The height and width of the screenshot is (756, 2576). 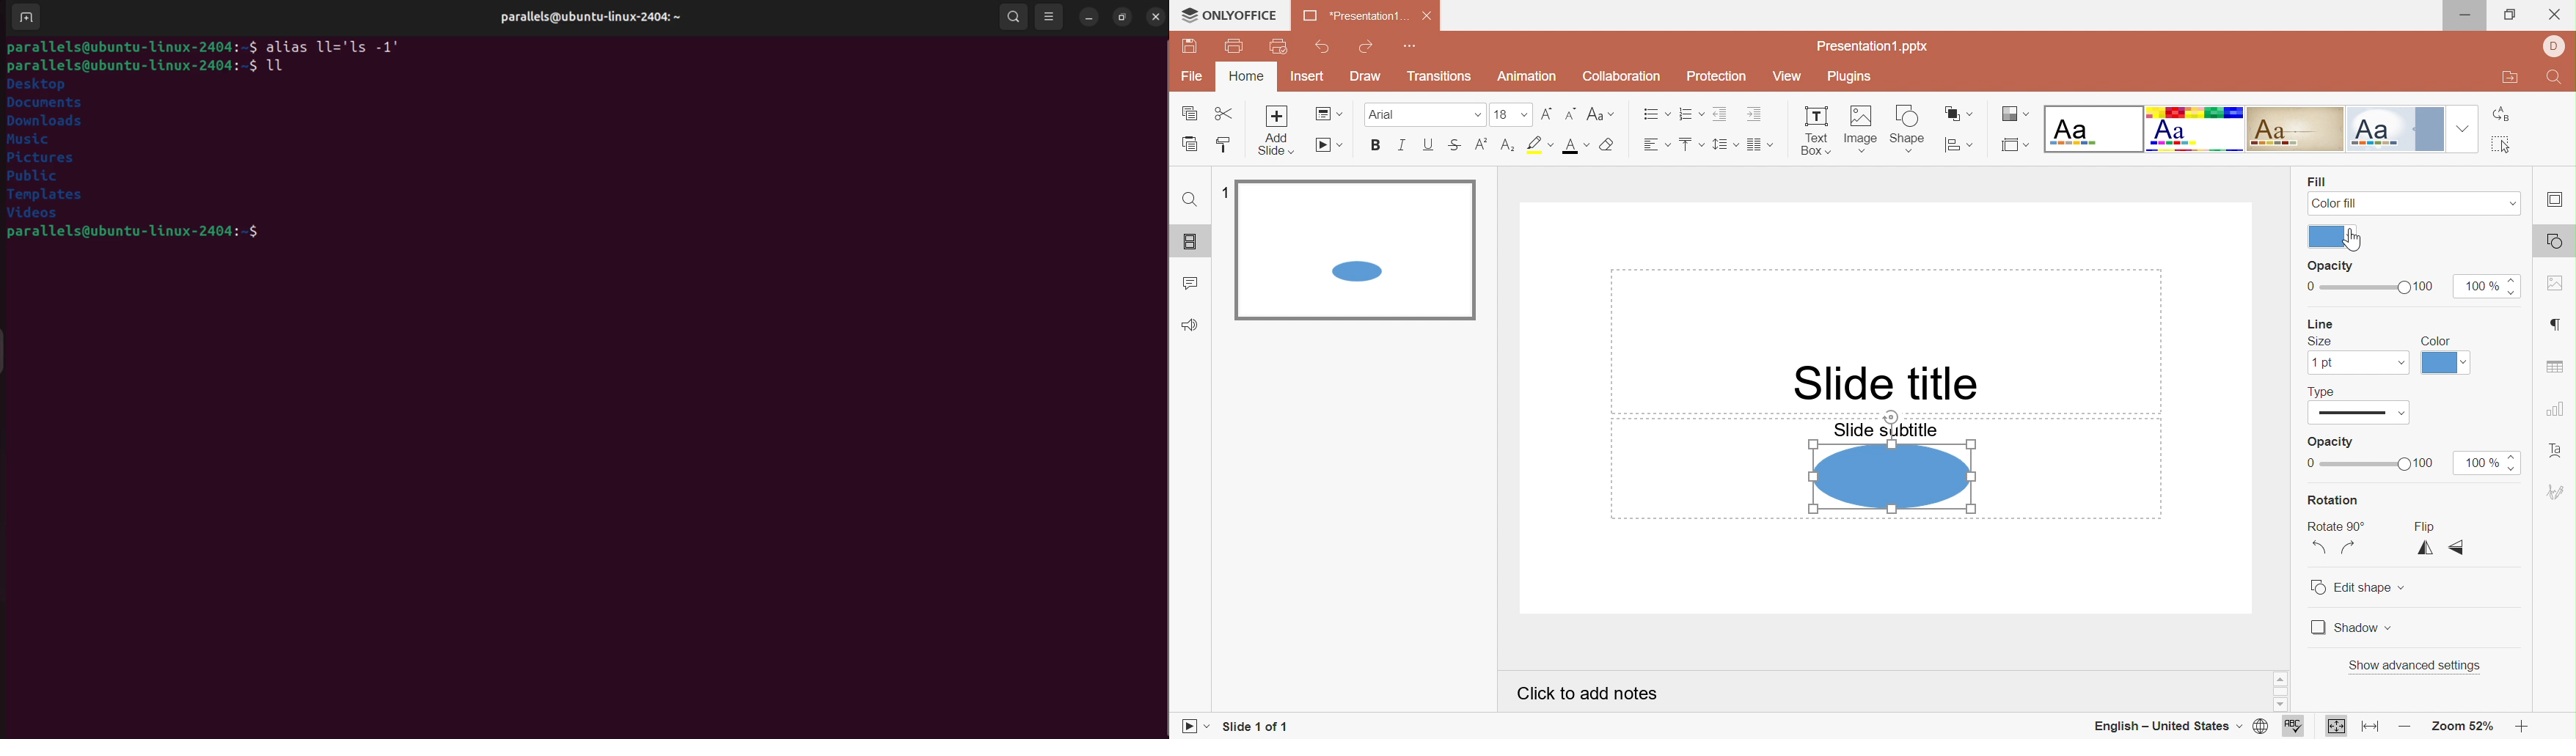 I want to click on ONLYOFFICE, so click(x=1226, y=14).